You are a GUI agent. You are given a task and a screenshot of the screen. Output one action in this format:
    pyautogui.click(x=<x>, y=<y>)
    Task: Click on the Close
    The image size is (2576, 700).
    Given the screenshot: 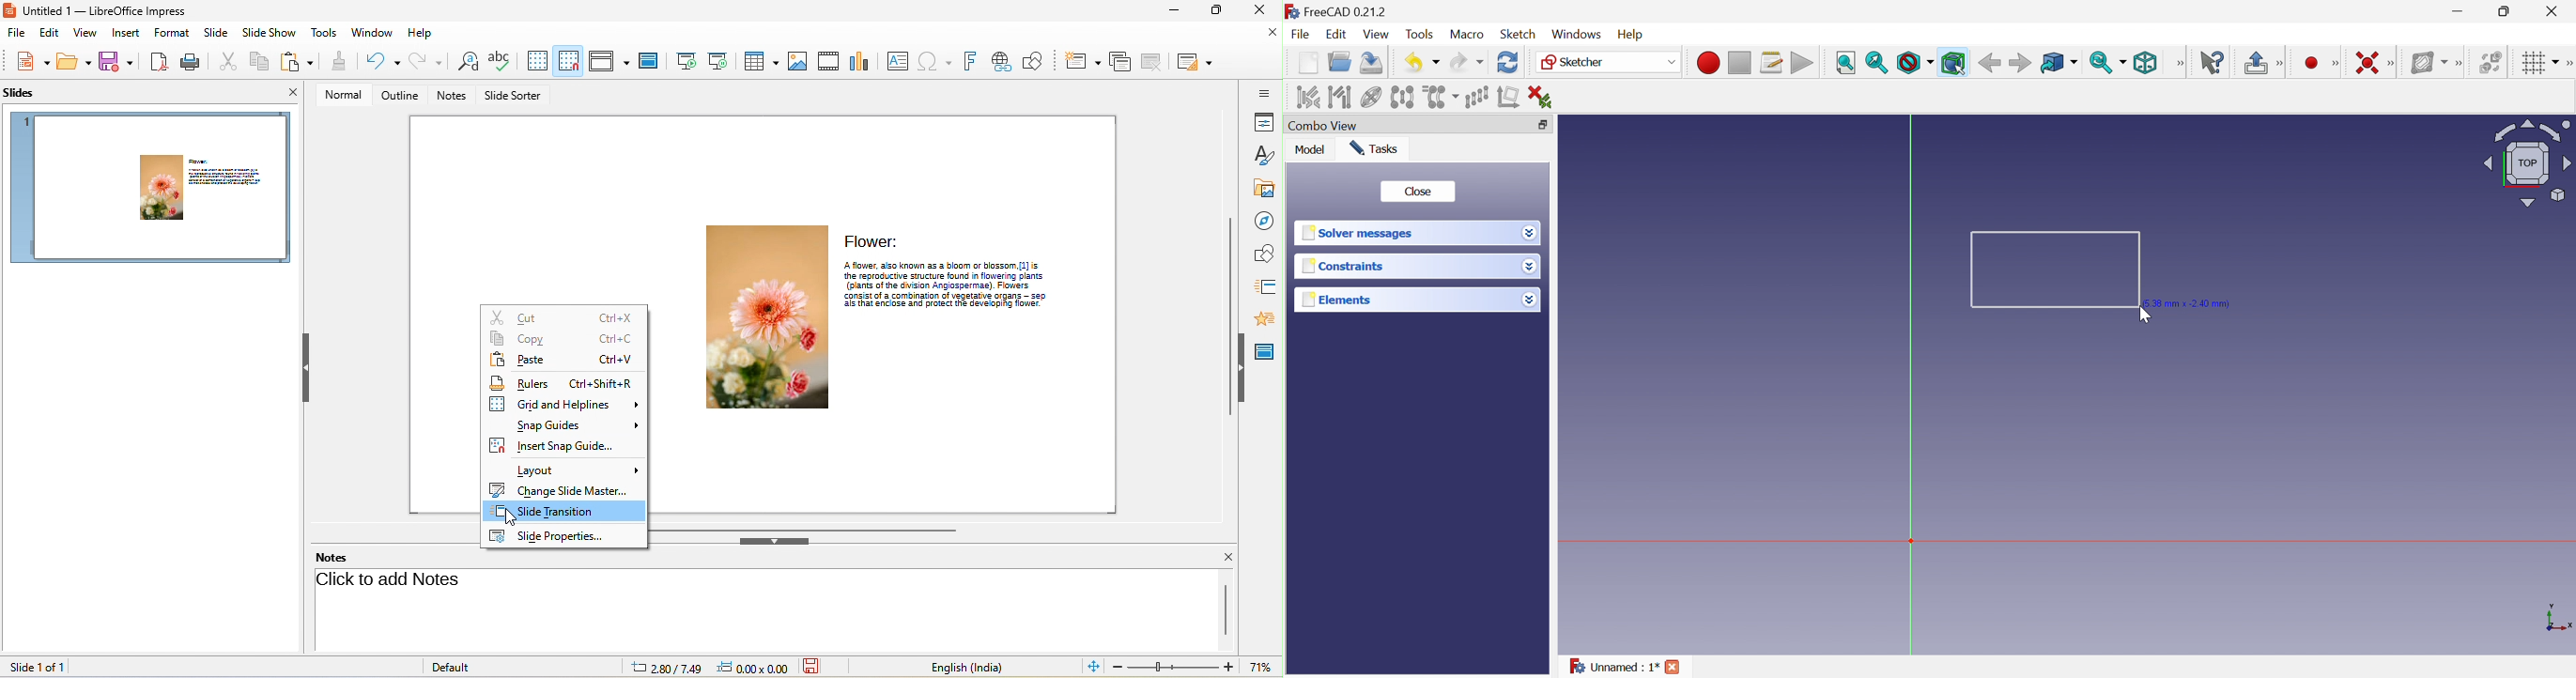 What is the action you would take?
    pyautogui.click(x=1419, y=192)
    